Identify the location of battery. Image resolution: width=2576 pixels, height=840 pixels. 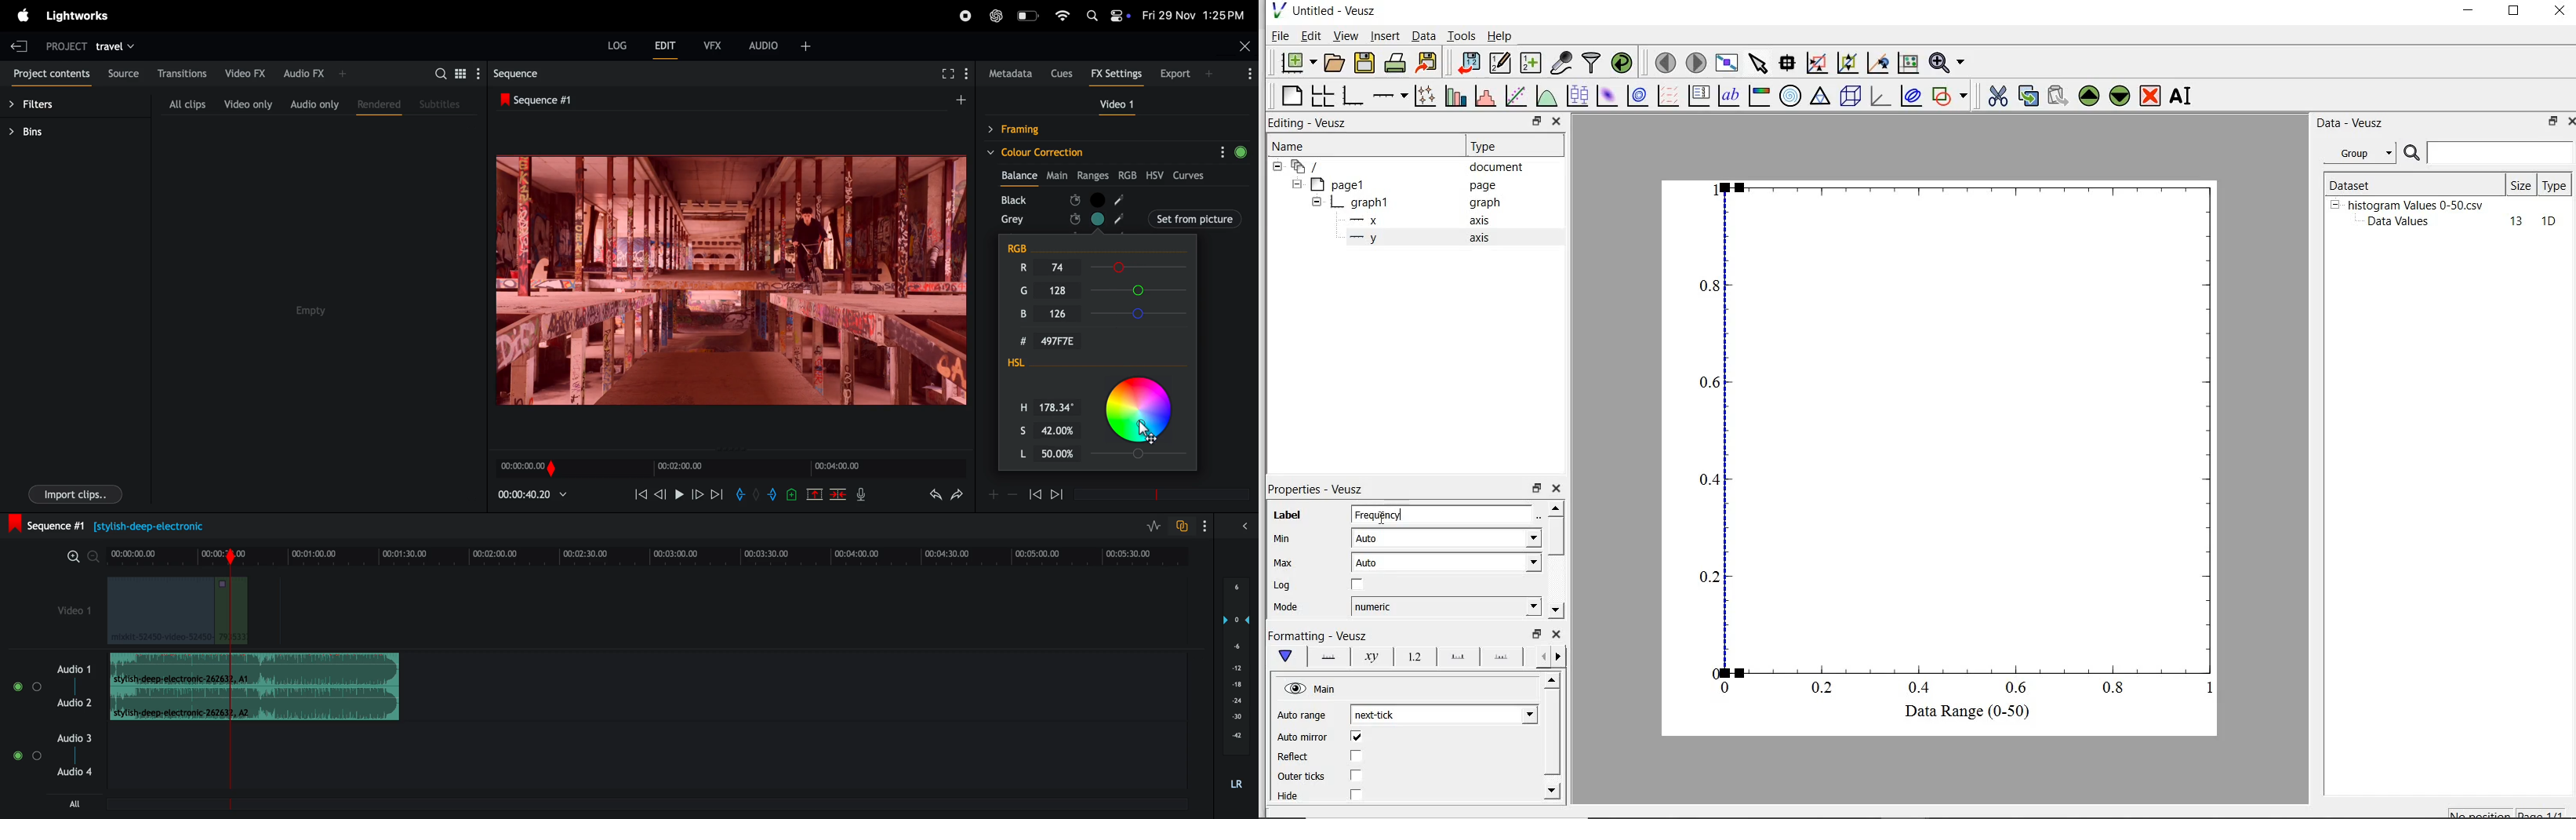
(1028, 16).